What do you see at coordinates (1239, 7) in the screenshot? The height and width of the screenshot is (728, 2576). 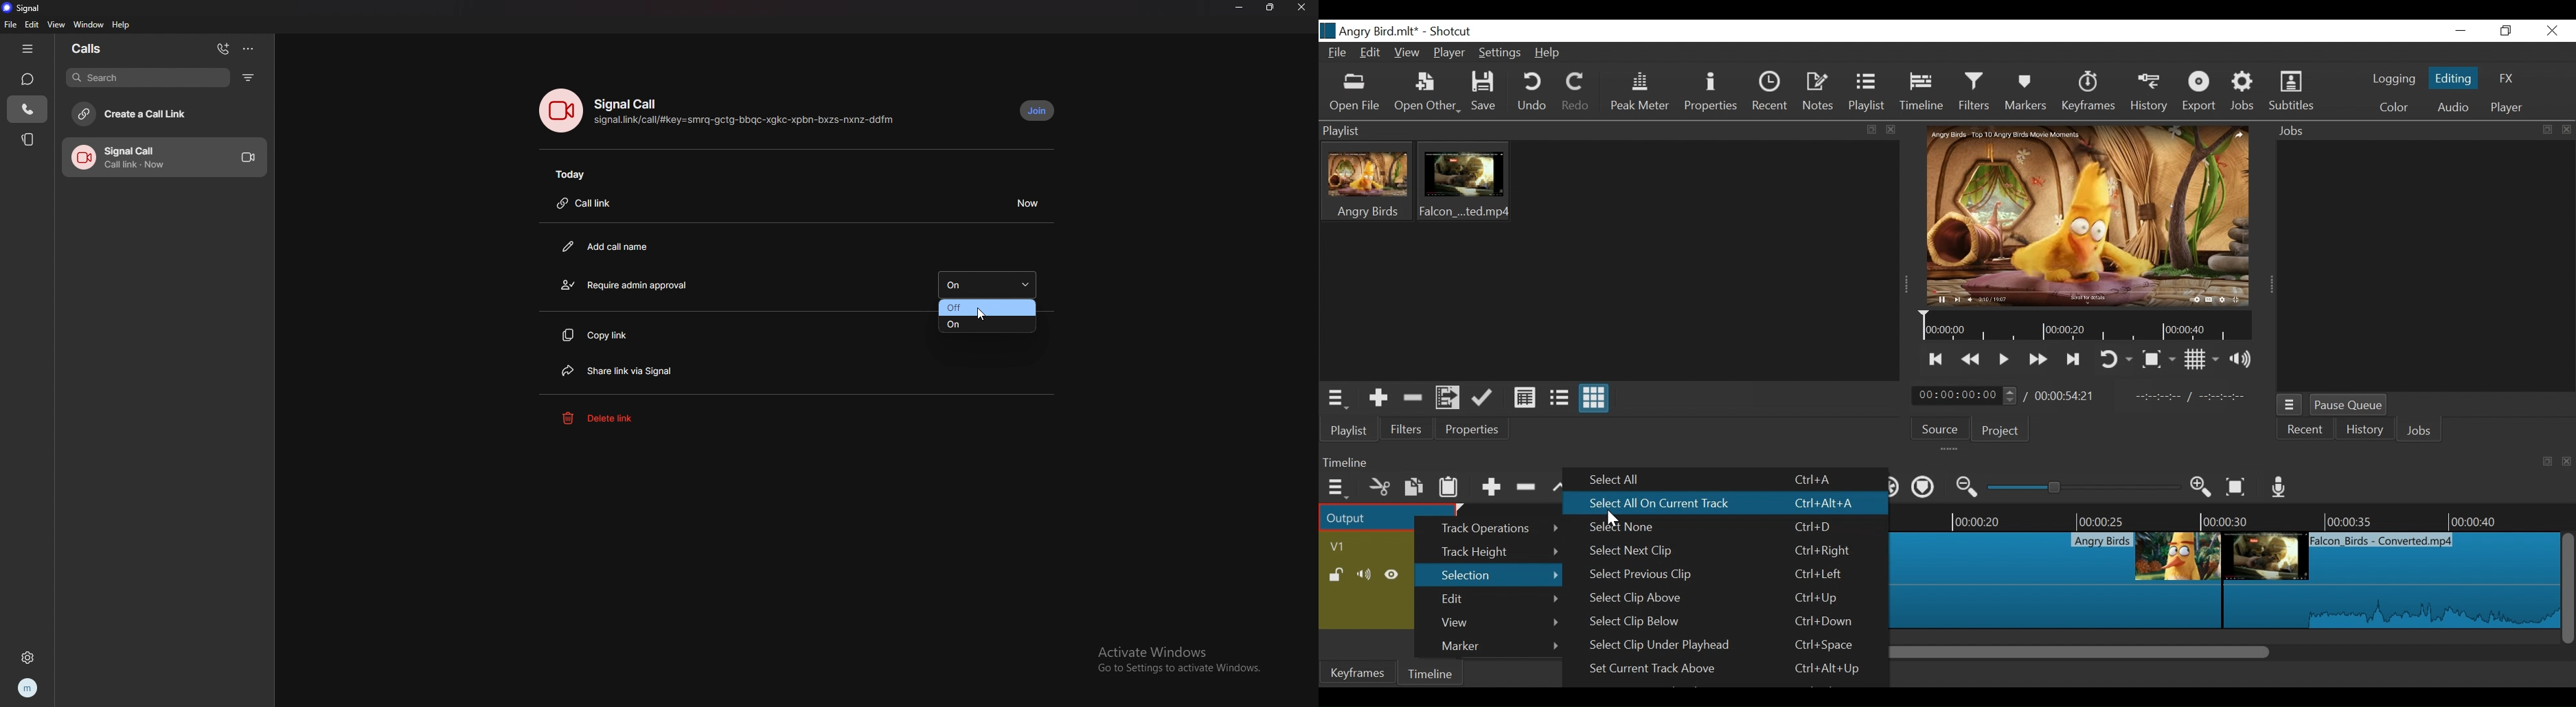 I see `minimize` at bounding box center [1239, 7].